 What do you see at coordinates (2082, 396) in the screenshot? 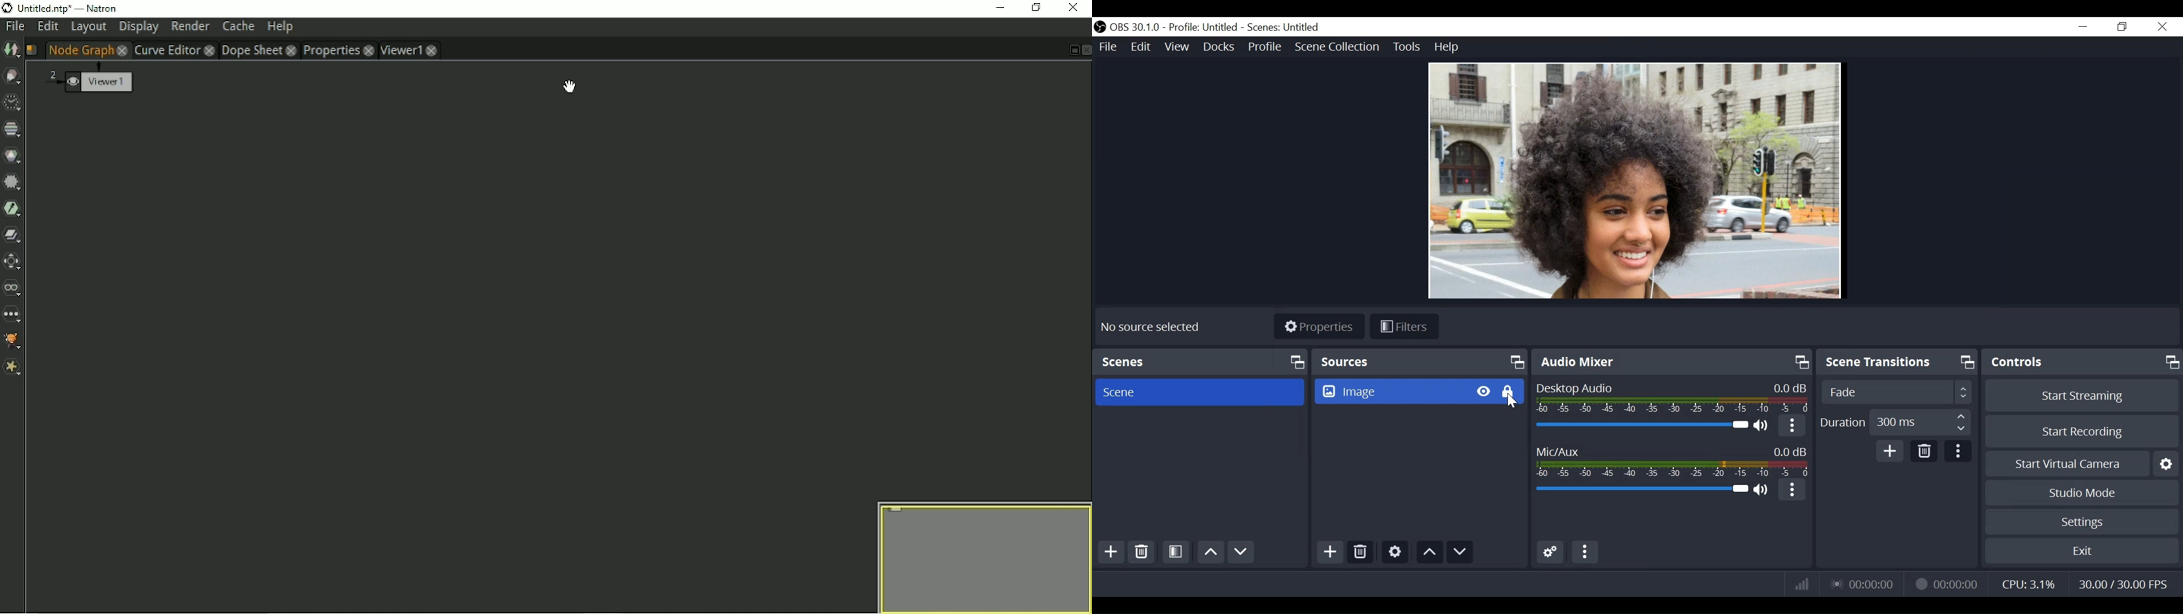
I see `Start Streaming` at bounding box center [2082, 396].